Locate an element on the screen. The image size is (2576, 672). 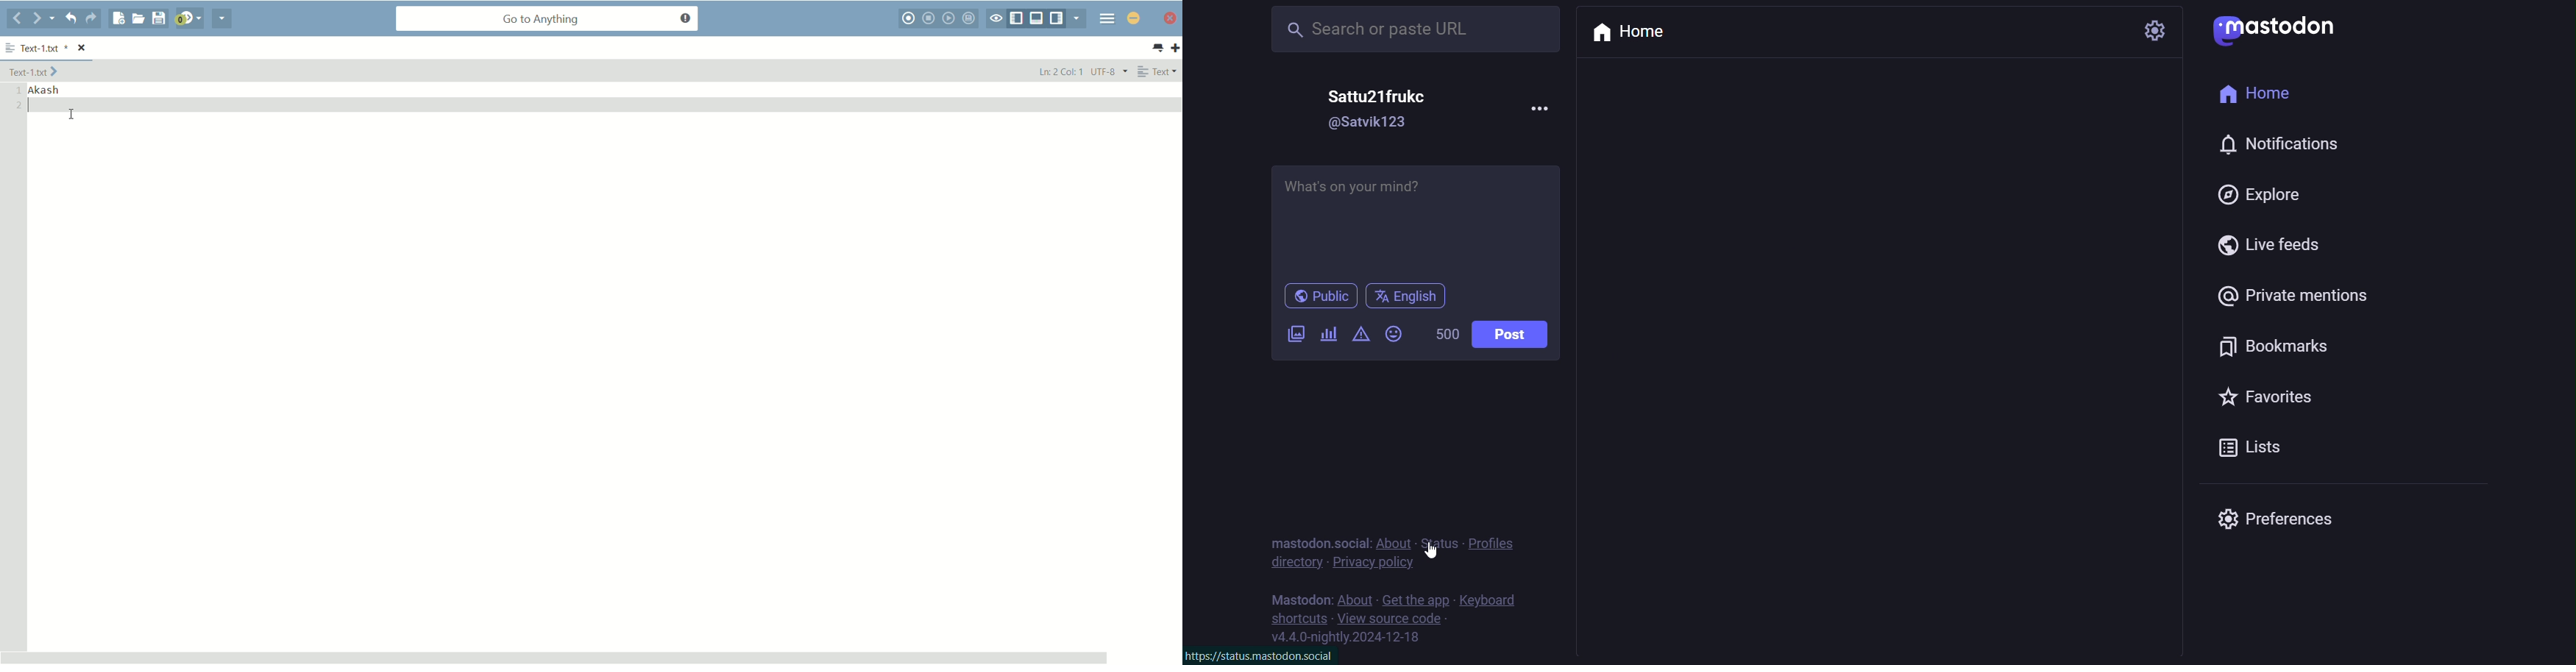
link is located at coordinates (1264, 656).